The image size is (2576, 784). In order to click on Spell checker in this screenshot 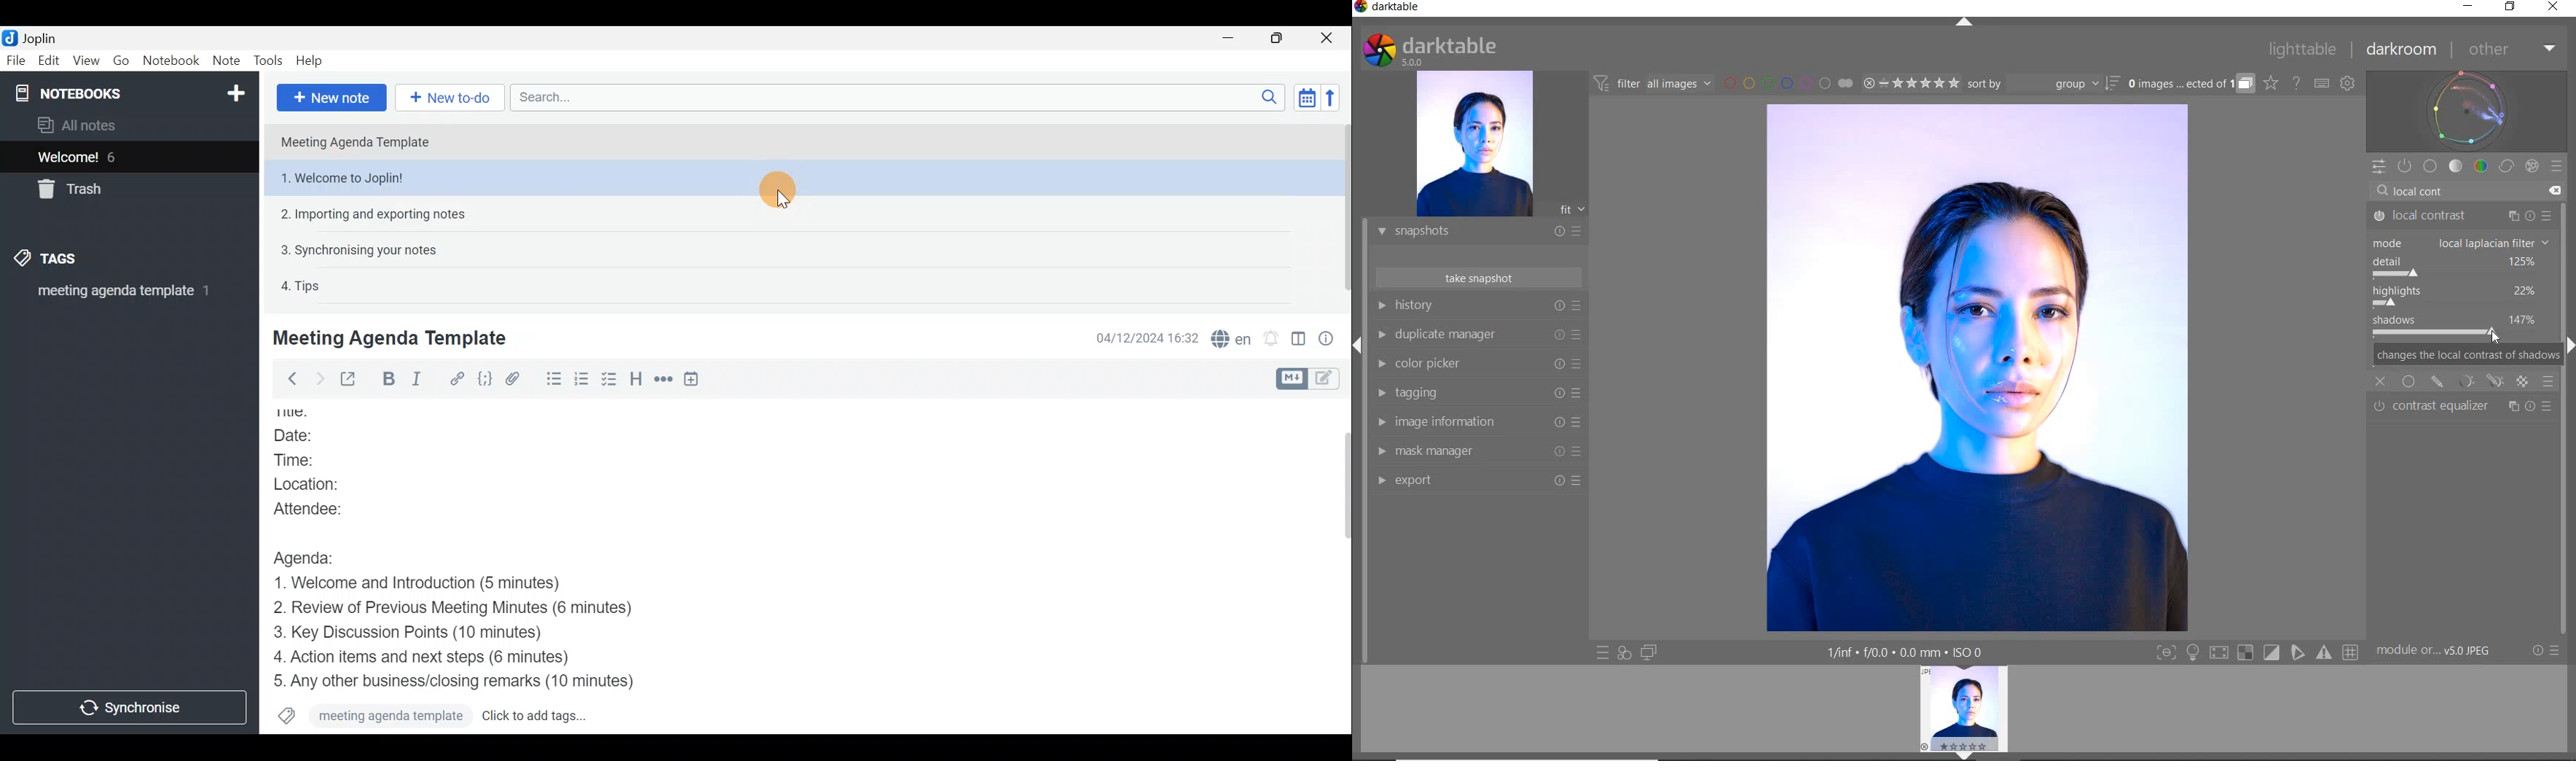, I will do `click(1232, 337)`.